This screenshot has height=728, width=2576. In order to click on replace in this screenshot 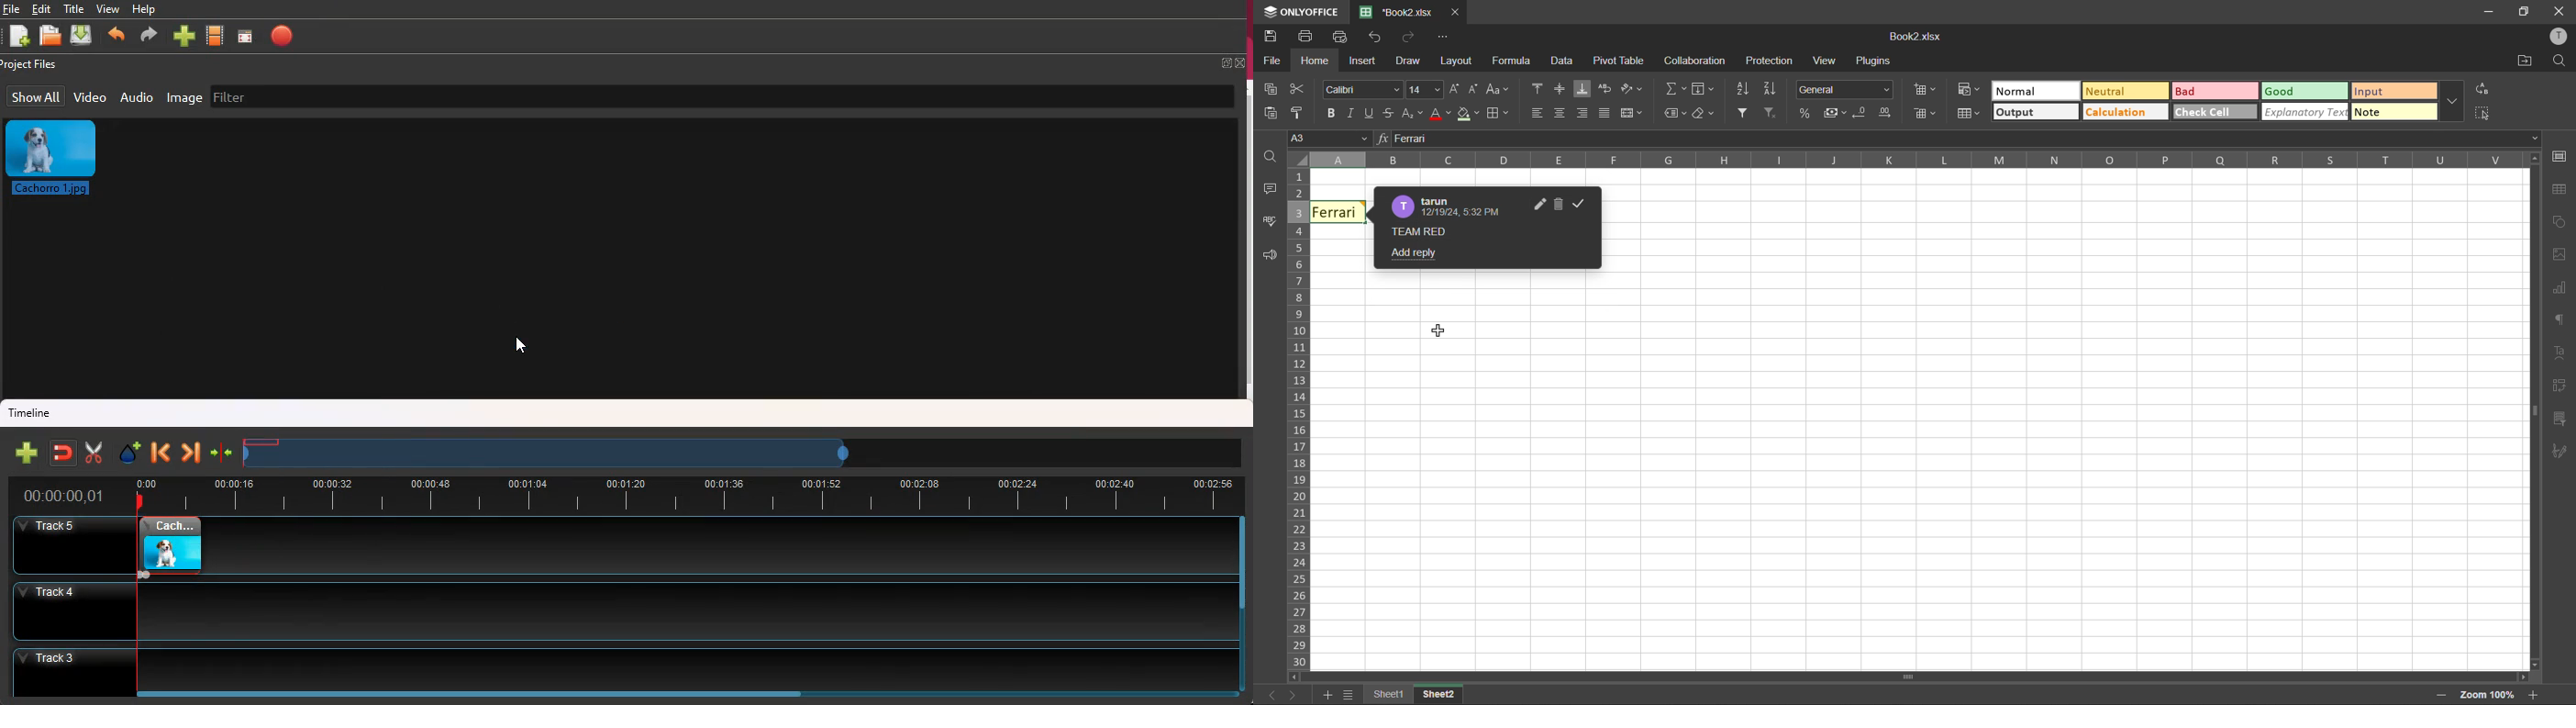, I will do `click(2484, 91)`.